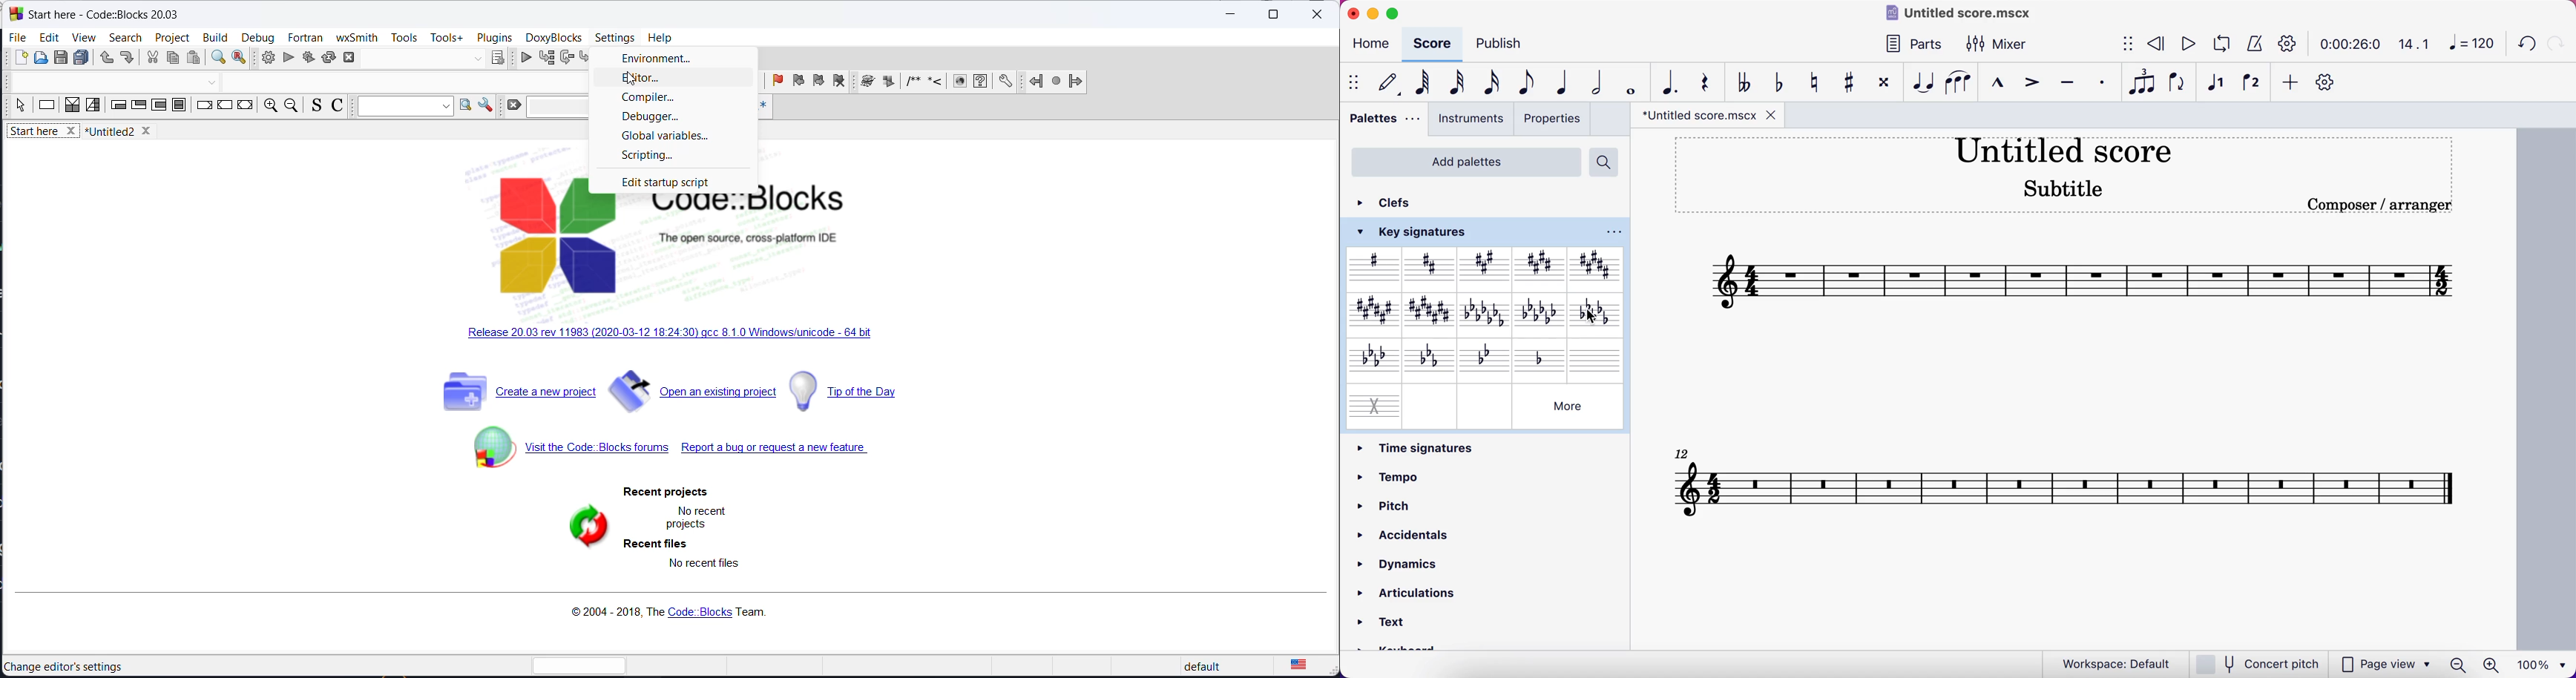 This screenshot has width=2576, height=700. Describe the element at coordinates (1504, 43) in the screenshot. I see `publish` at that location.